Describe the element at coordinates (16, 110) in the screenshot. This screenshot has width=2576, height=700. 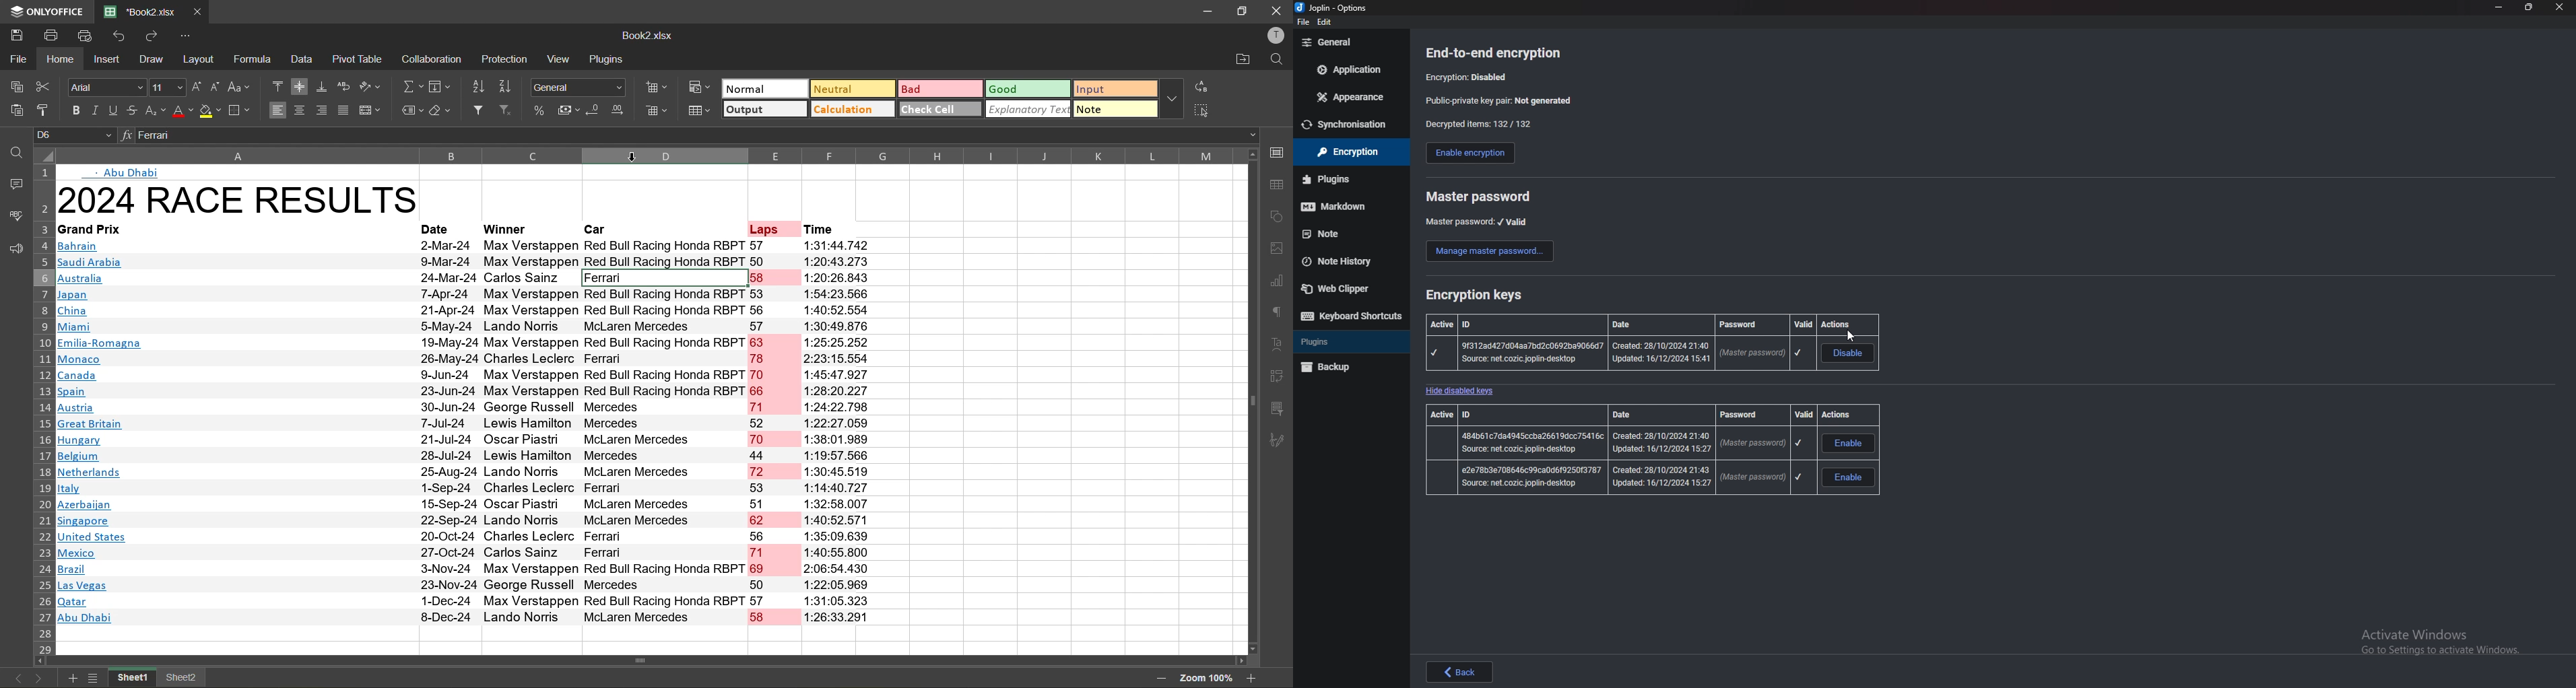
I see `paste` at that location.